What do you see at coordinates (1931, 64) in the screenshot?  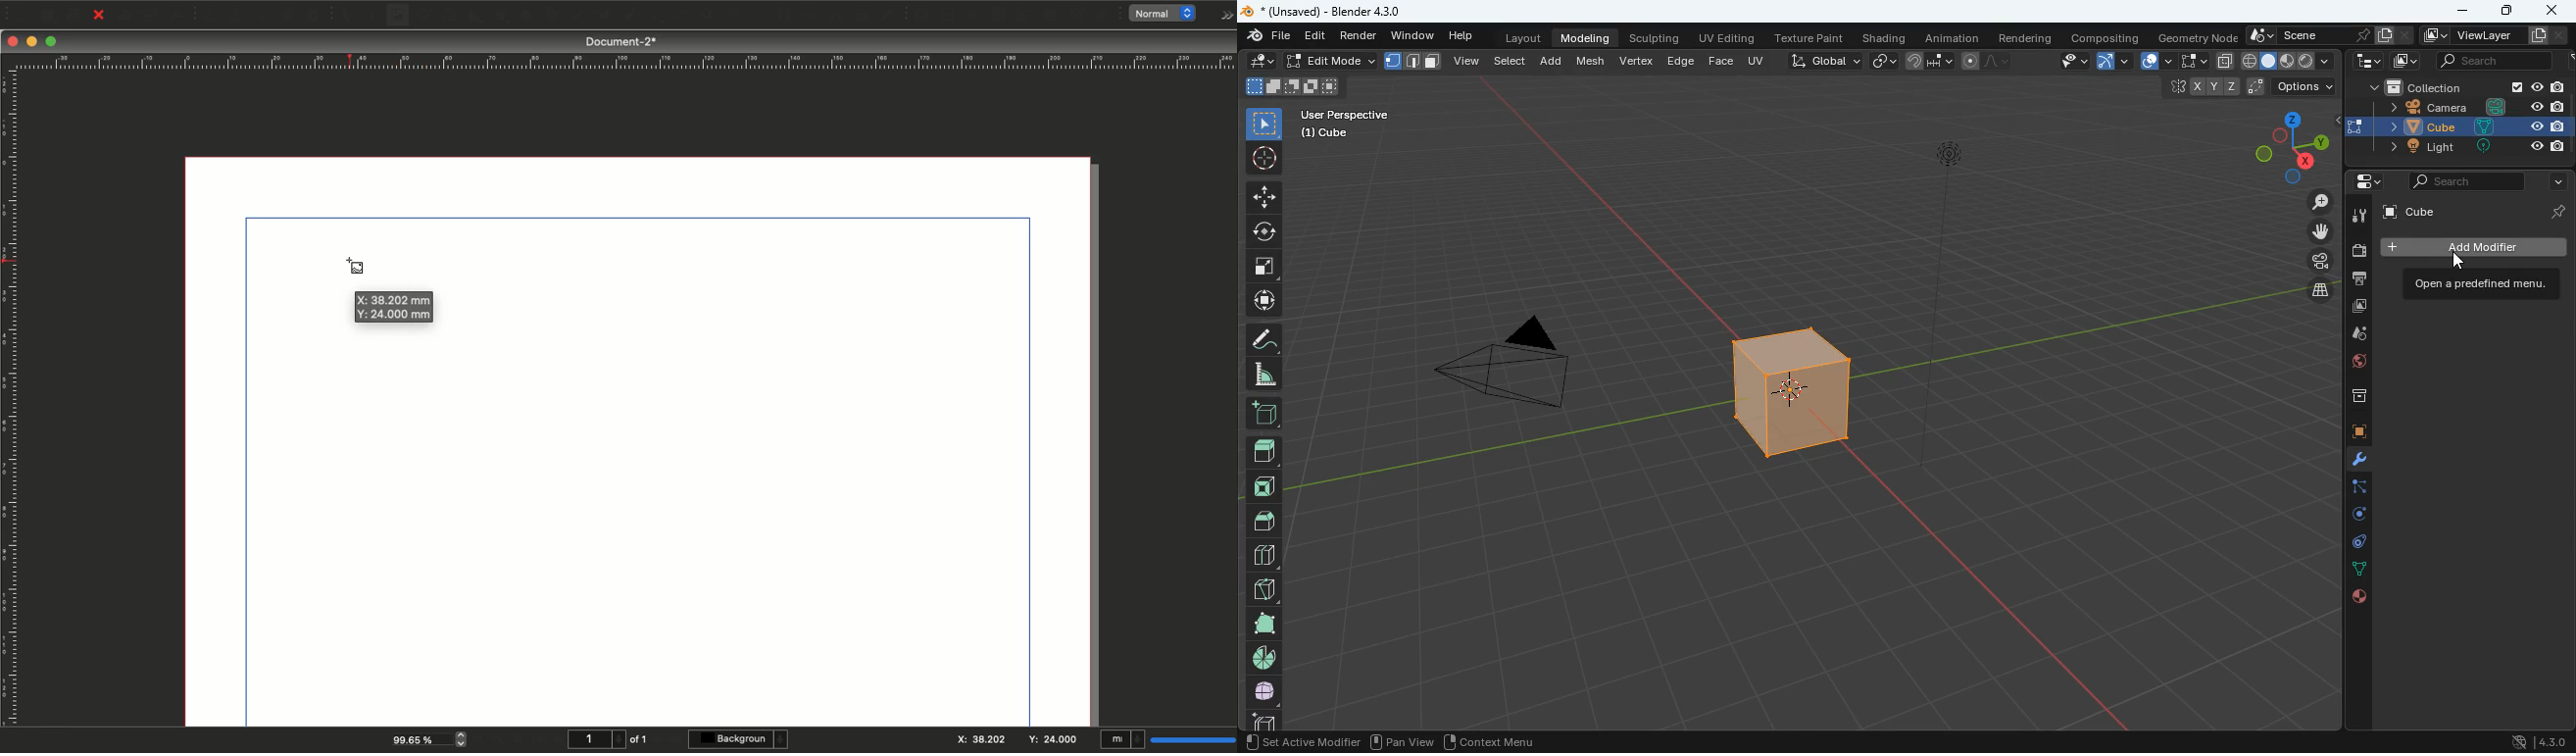 I see `join` at bounding box center [1931, 64].